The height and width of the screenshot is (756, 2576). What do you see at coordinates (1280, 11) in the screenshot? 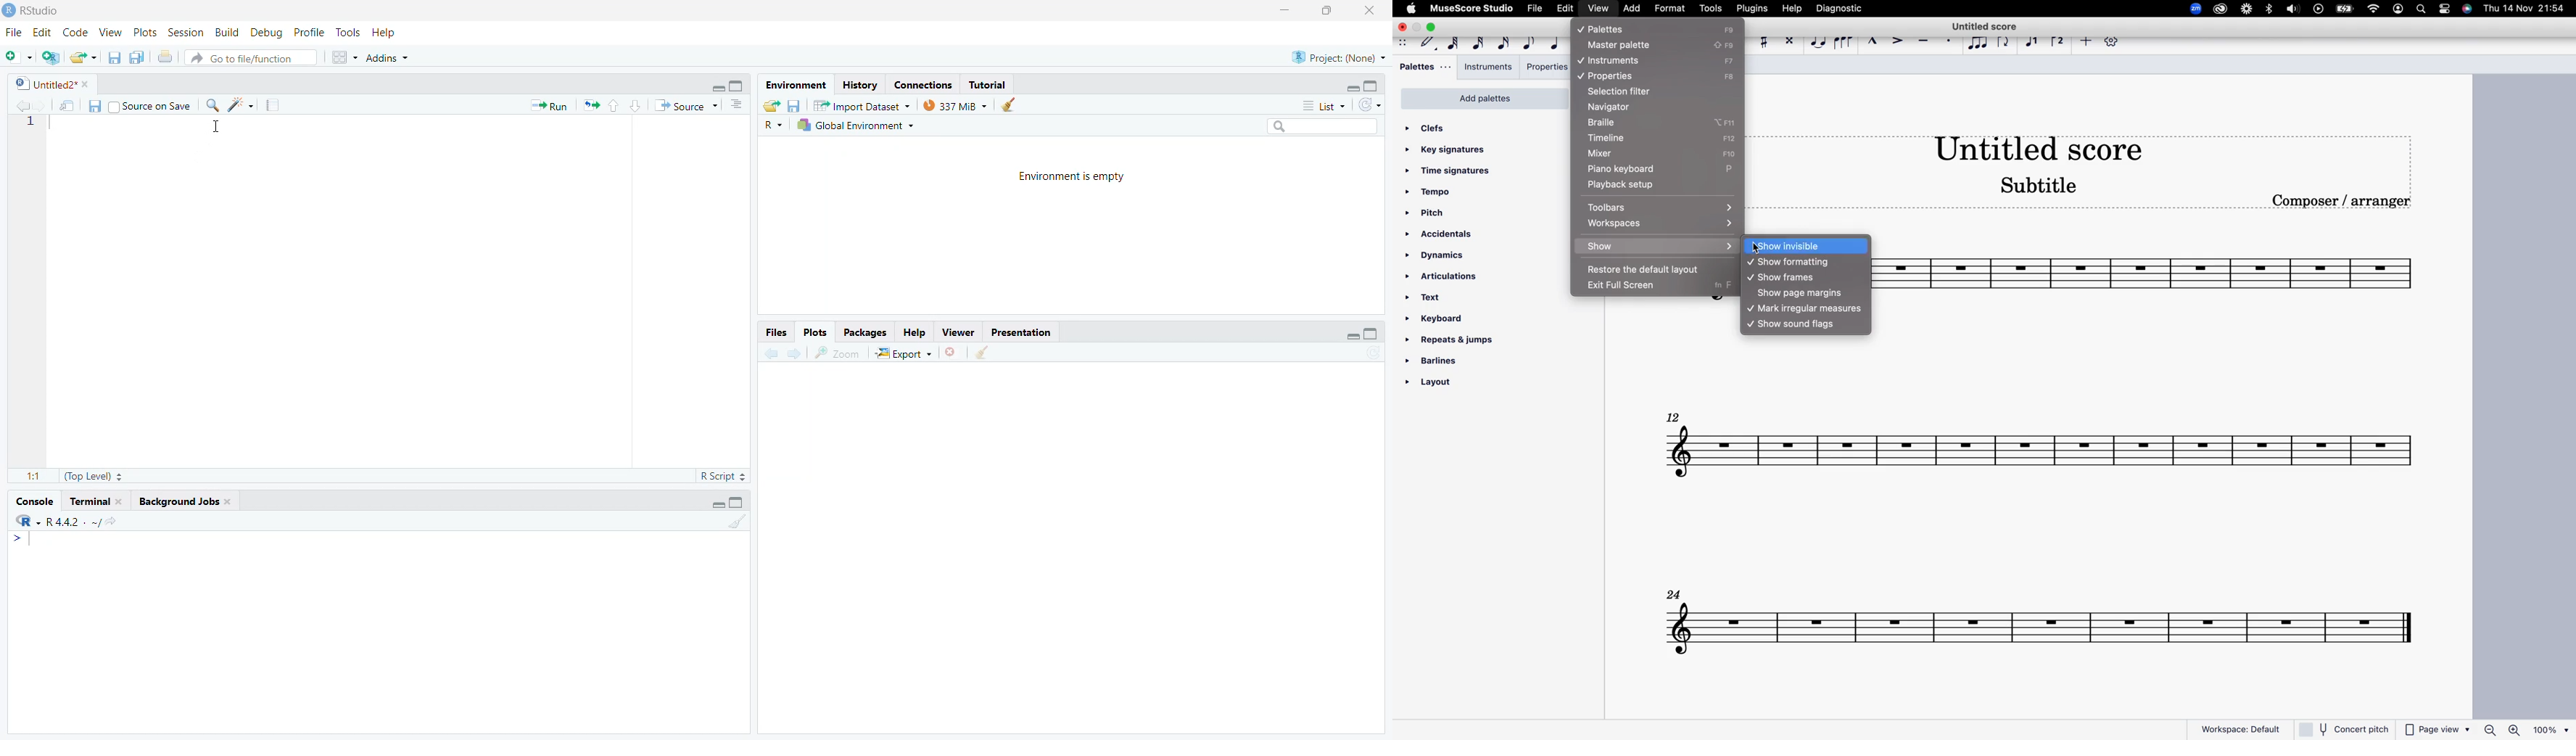
I see `minimize` at bounding box center [1280, 11].